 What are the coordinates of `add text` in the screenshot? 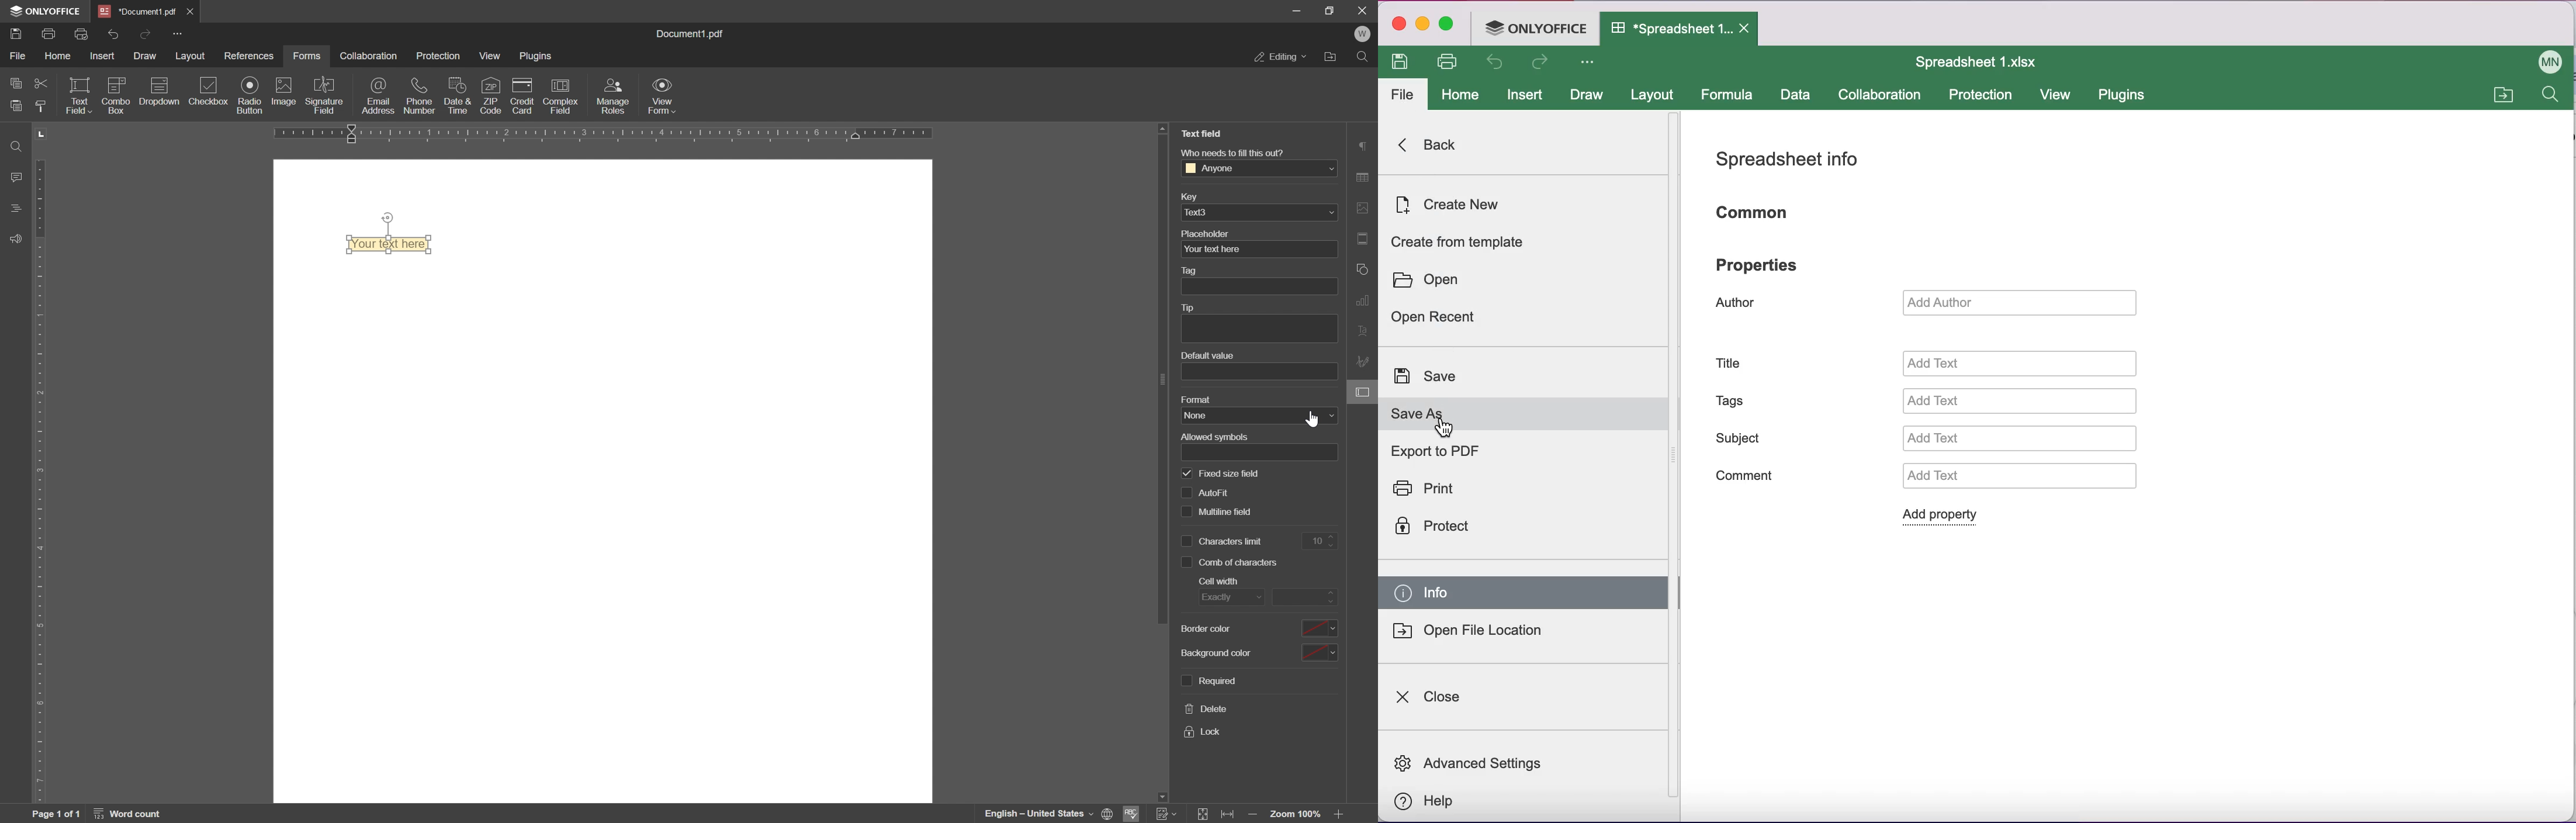 It's located at (2030, 439).